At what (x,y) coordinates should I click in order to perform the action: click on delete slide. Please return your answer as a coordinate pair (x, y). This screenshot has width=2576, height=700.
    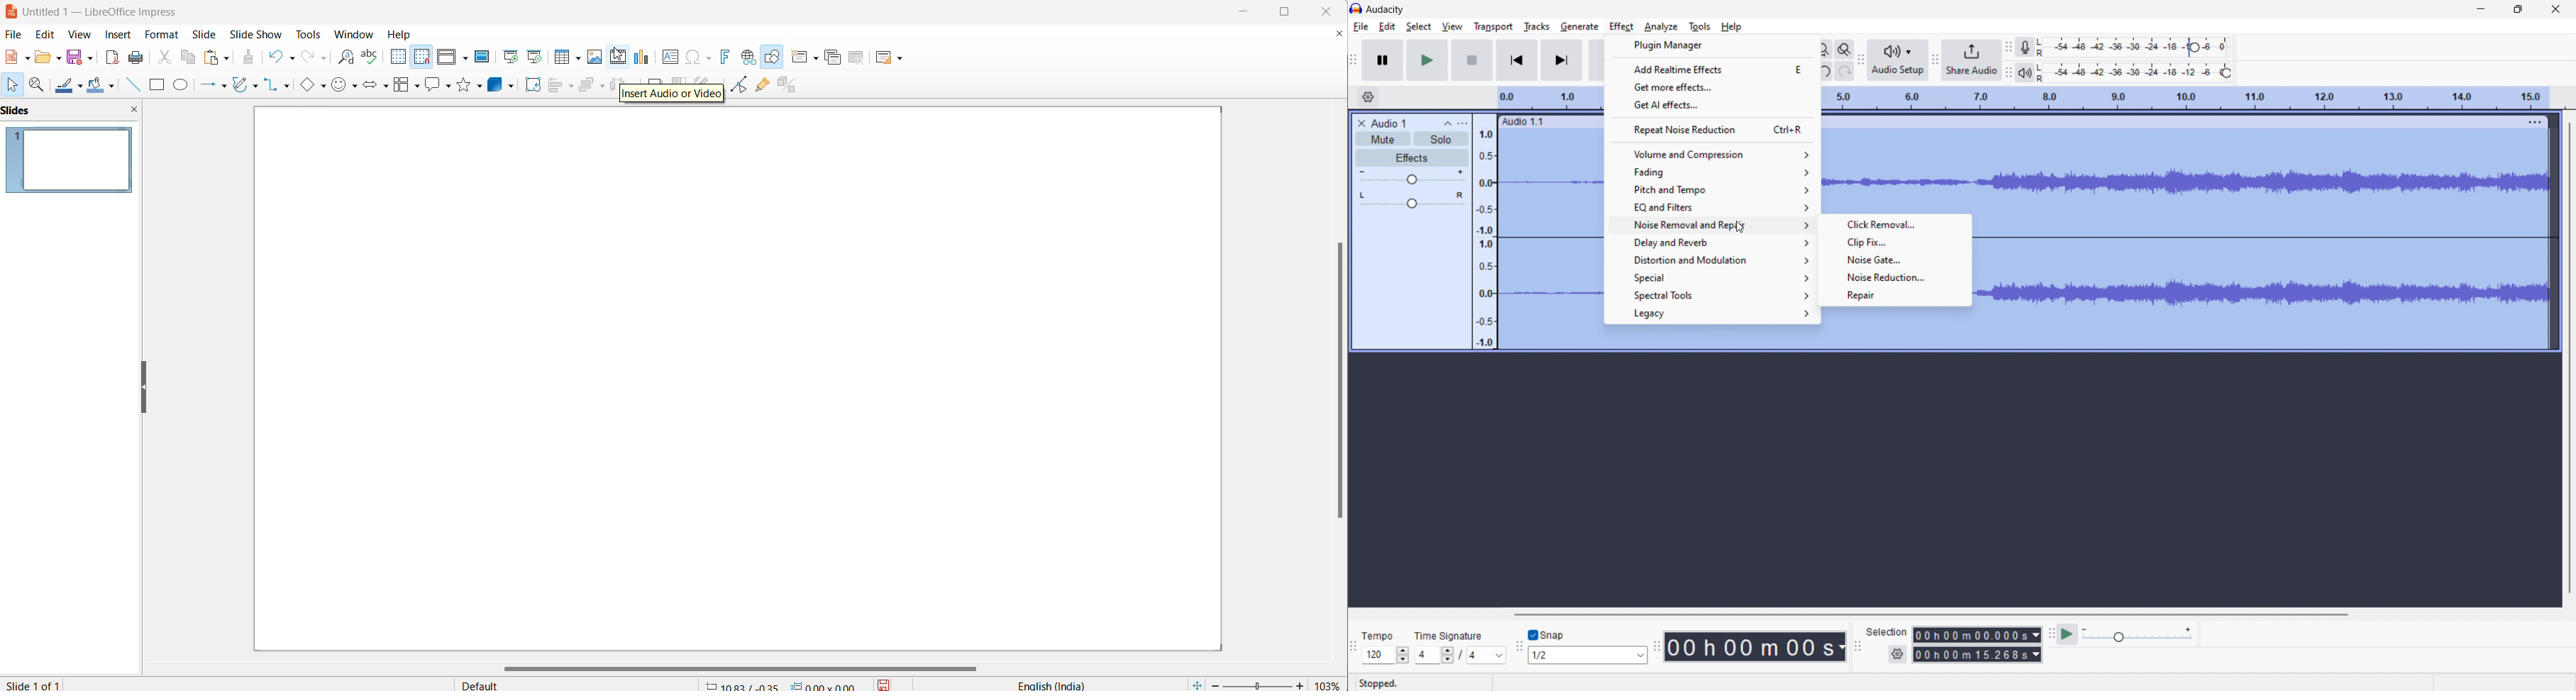
    Looking at the image, I should click on (858, 57).